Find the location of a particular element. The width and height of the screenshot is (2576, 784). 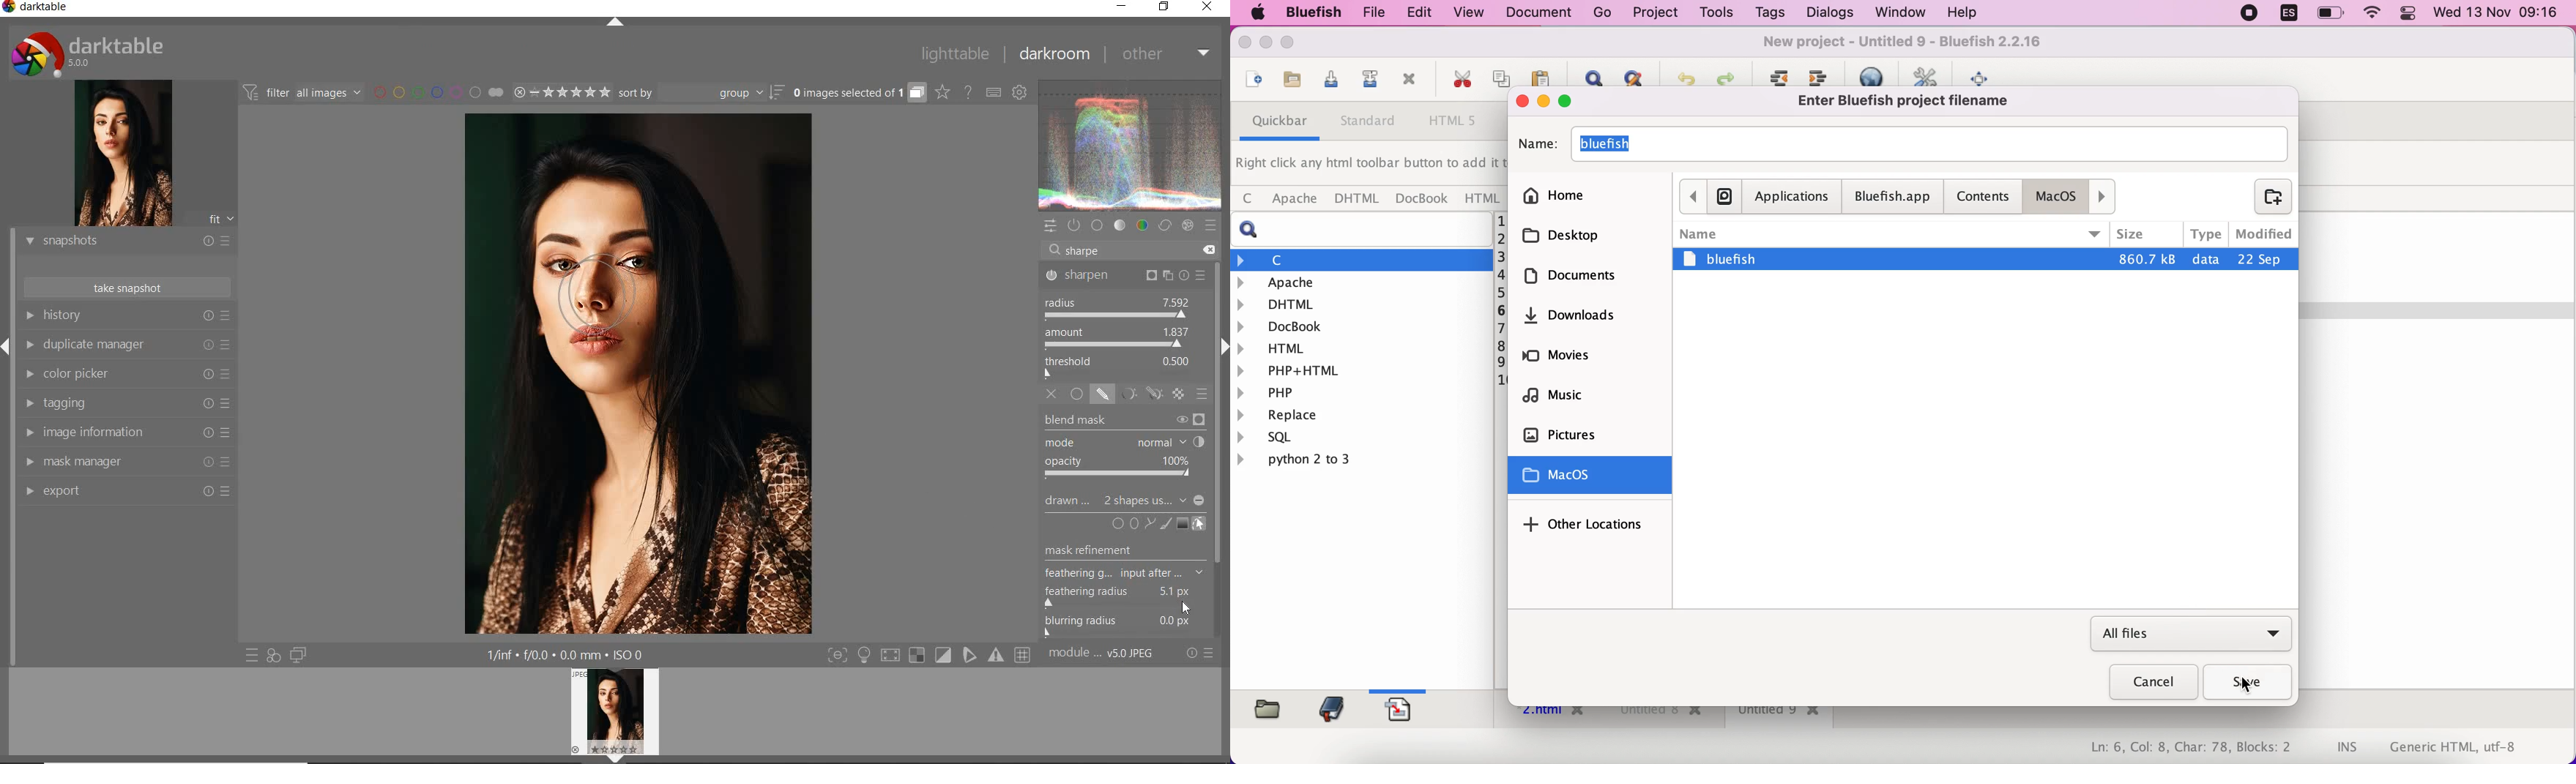

MINIMIZE is located at coordinates (1122, 7).